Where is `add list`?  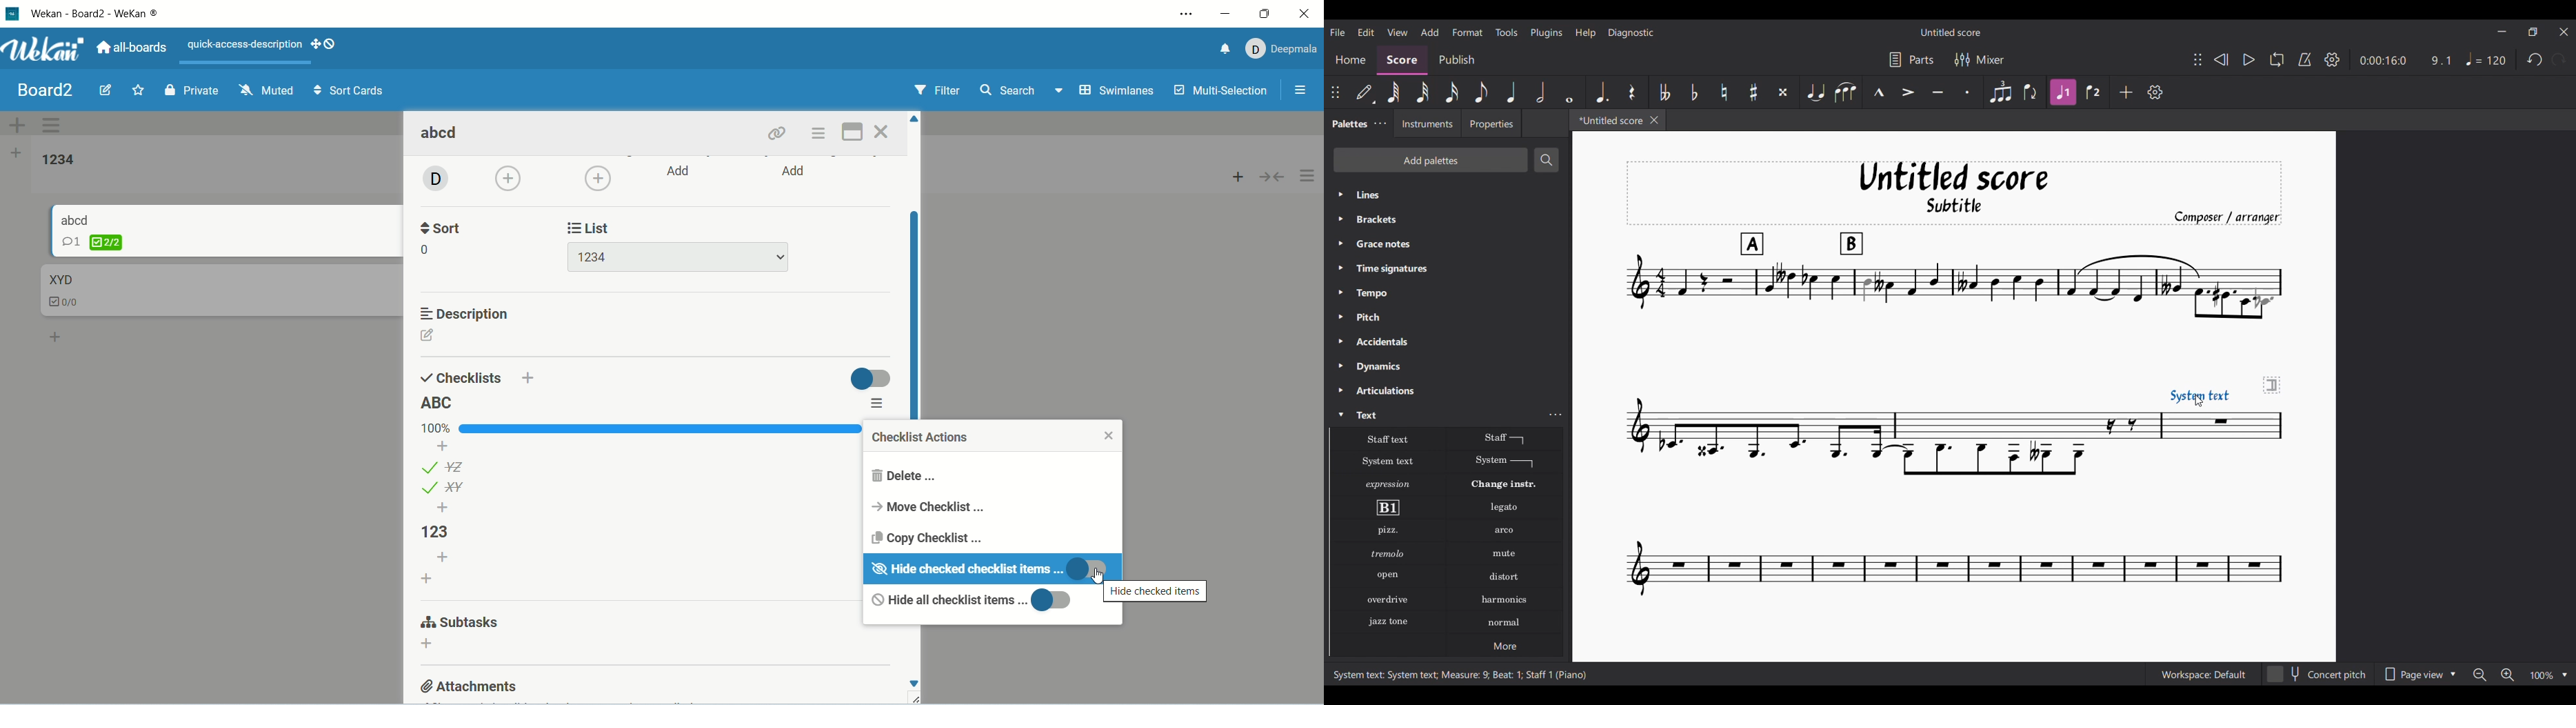
add list is located at coordinates (18, 153).